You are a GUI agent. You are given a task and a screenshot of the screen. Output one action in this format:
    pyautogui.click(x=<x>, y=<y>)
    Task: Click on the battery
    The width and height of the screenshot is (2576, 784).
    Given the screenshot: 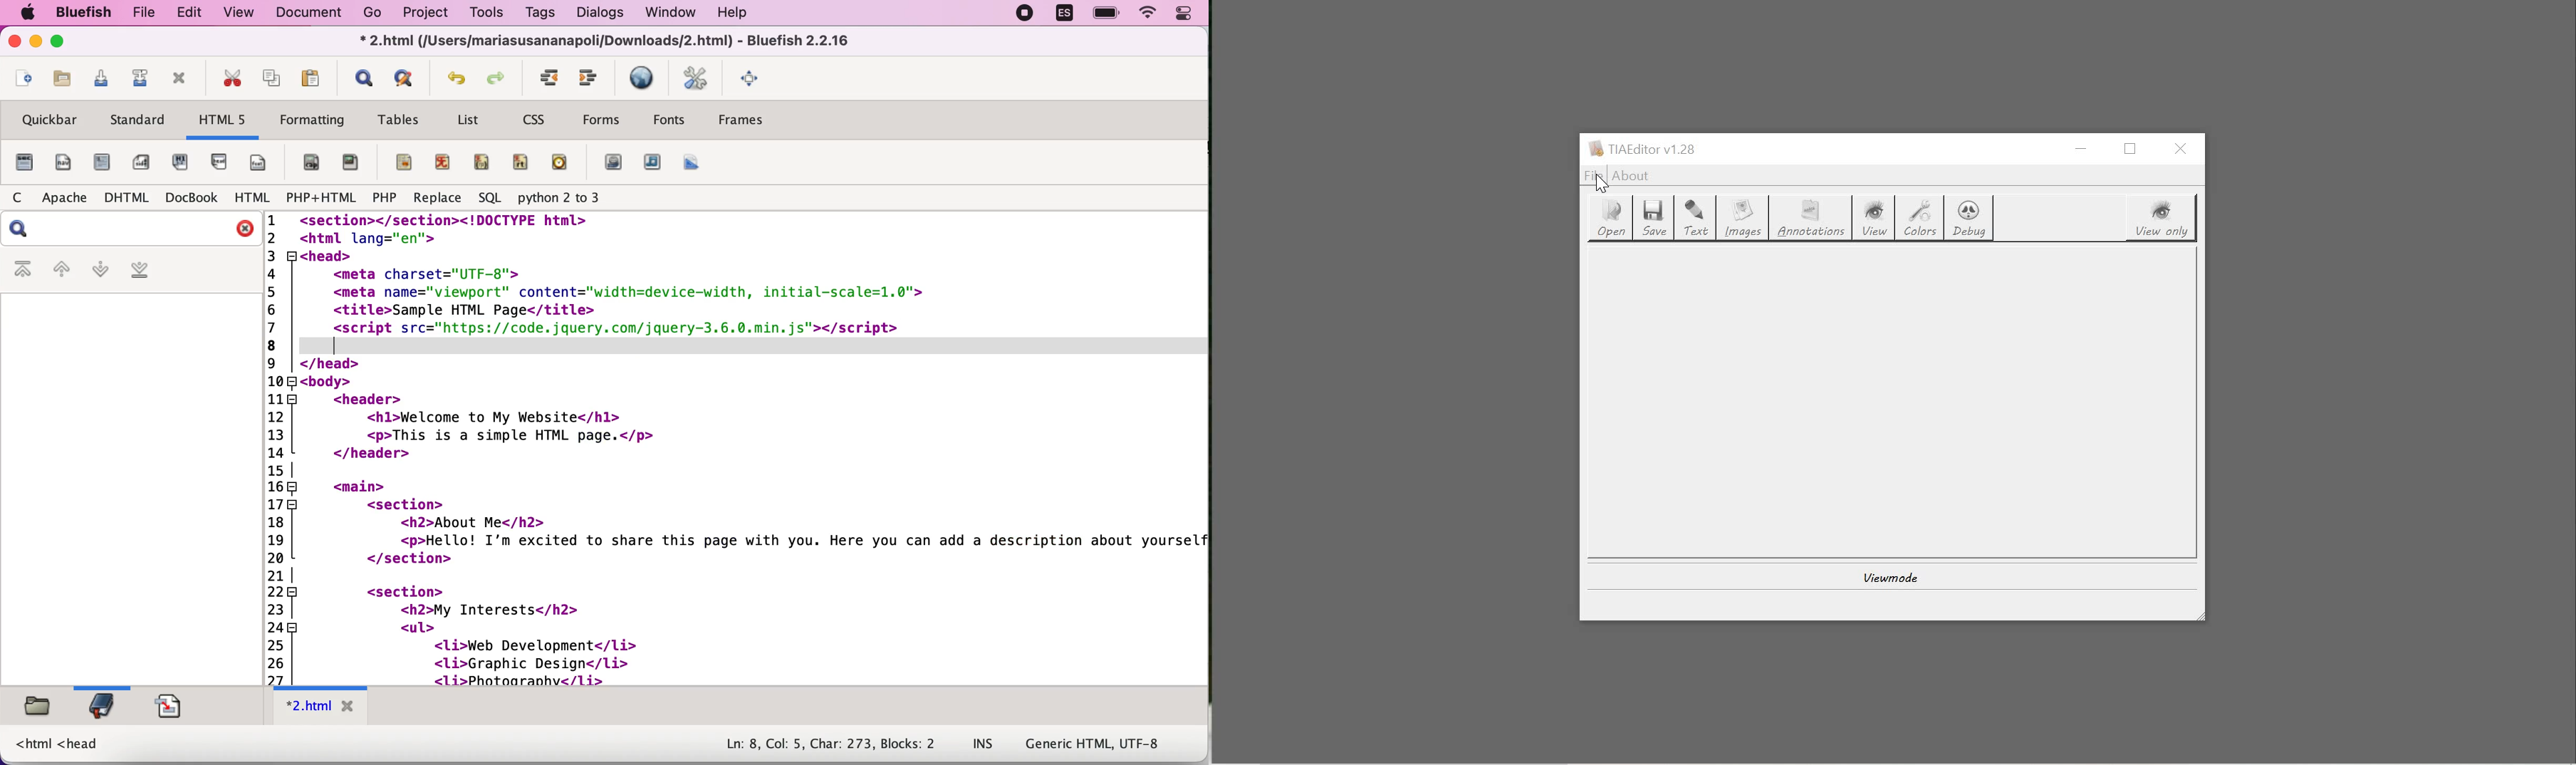 What is the action you would take?
    pyautogui.click(x=1106, y=14)
    